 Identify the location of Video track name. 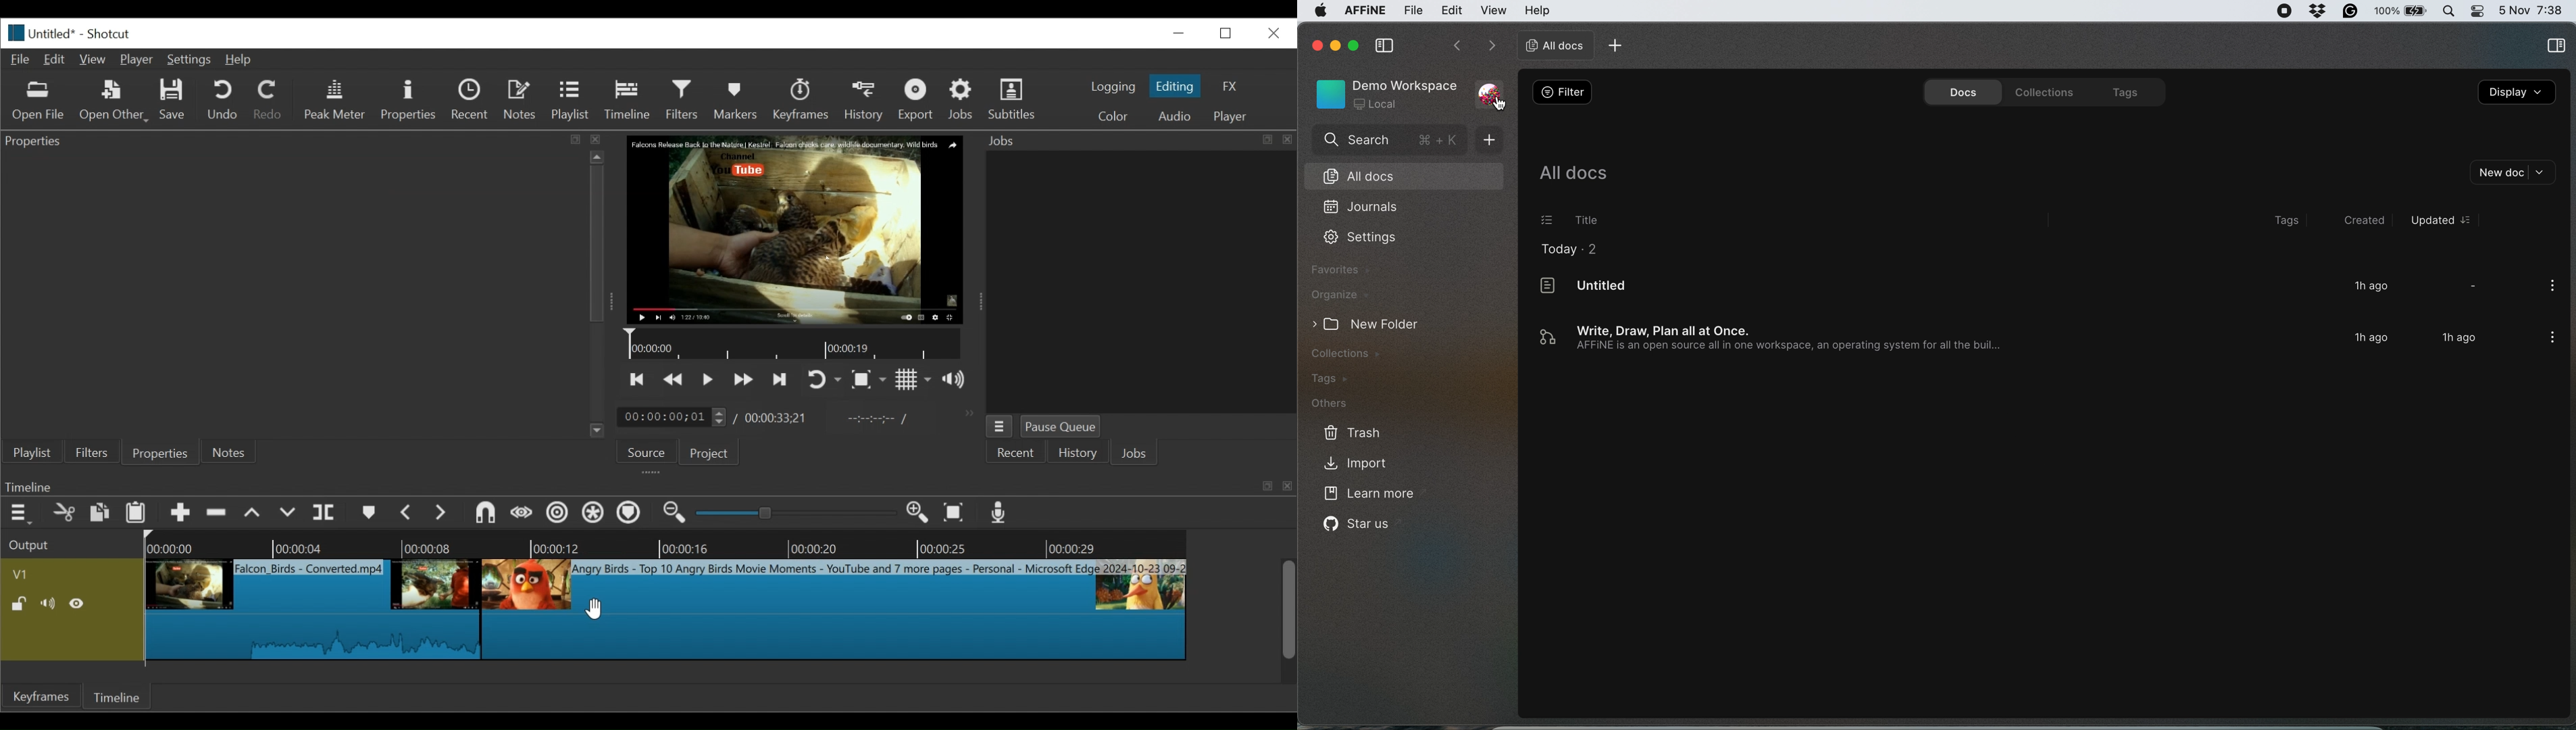
(70, 573).